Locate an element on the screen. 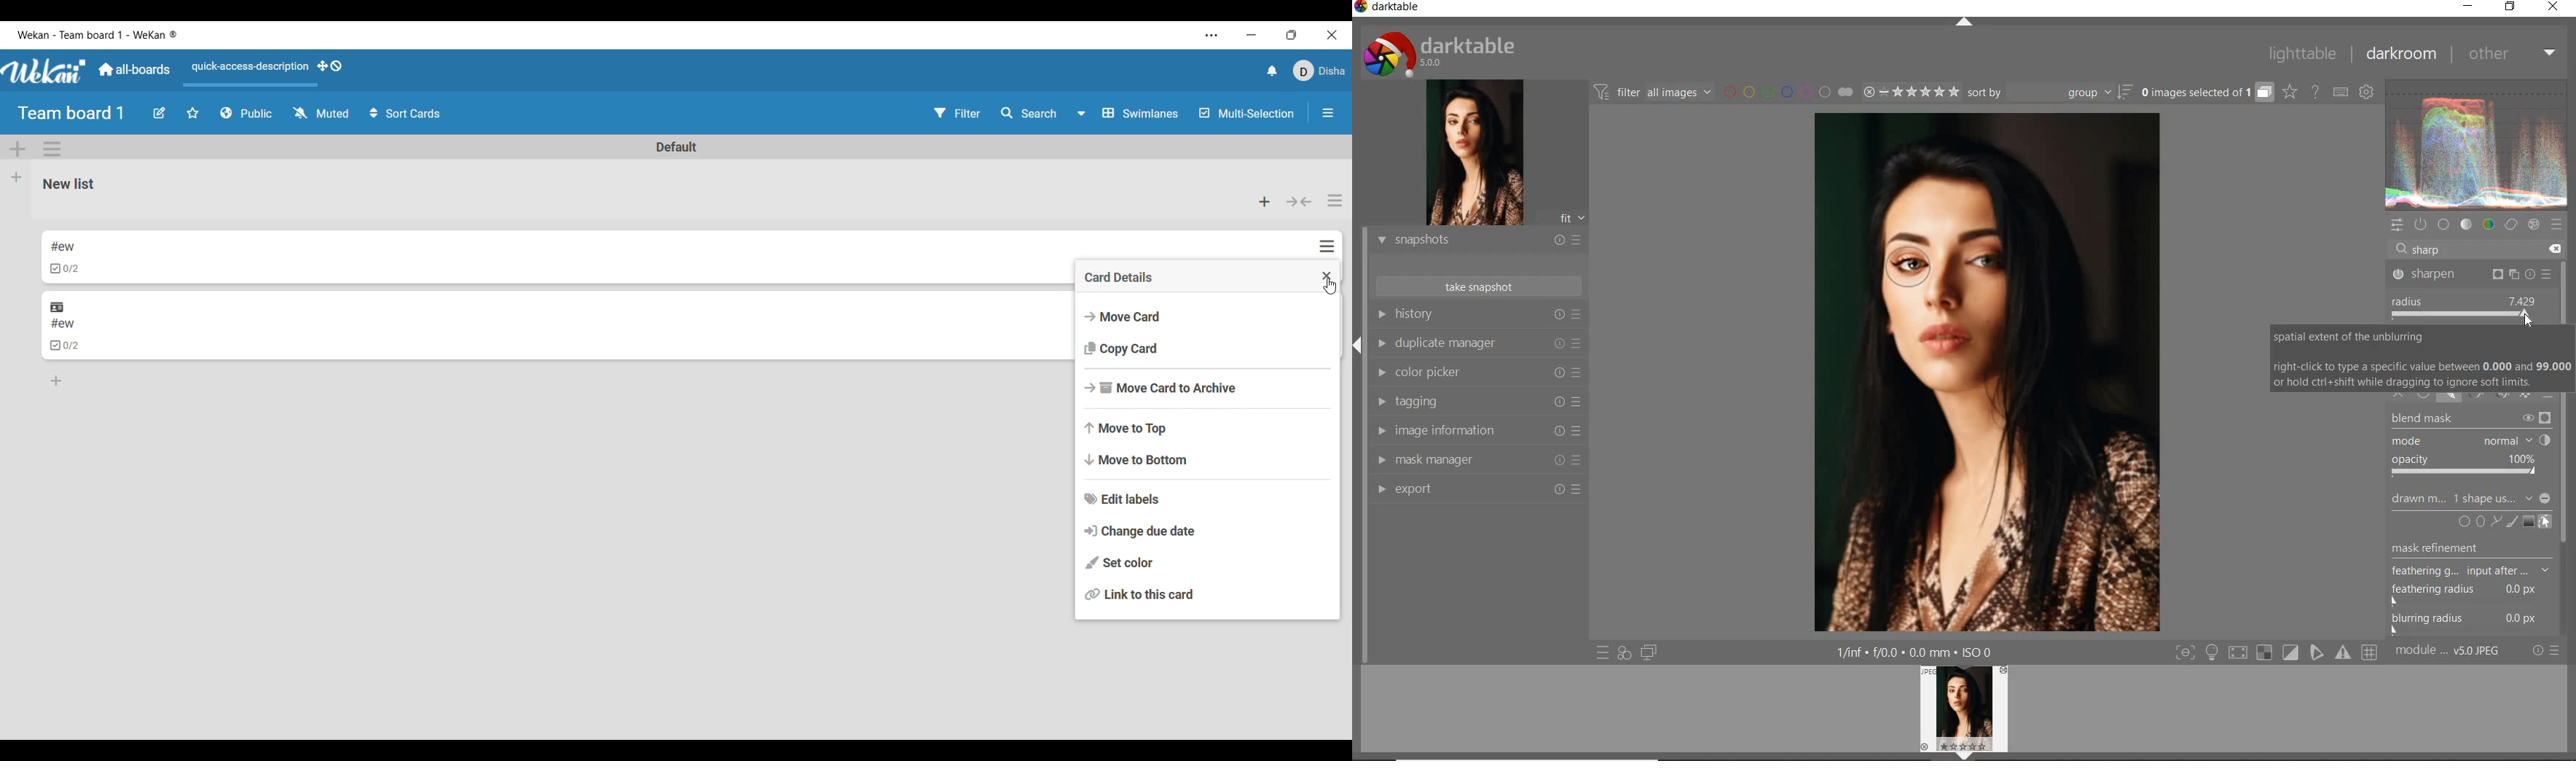 The width and height of the screenshot is (2576, 784). Cursor clicking on closing menu is located at coordinates (1330, 287).